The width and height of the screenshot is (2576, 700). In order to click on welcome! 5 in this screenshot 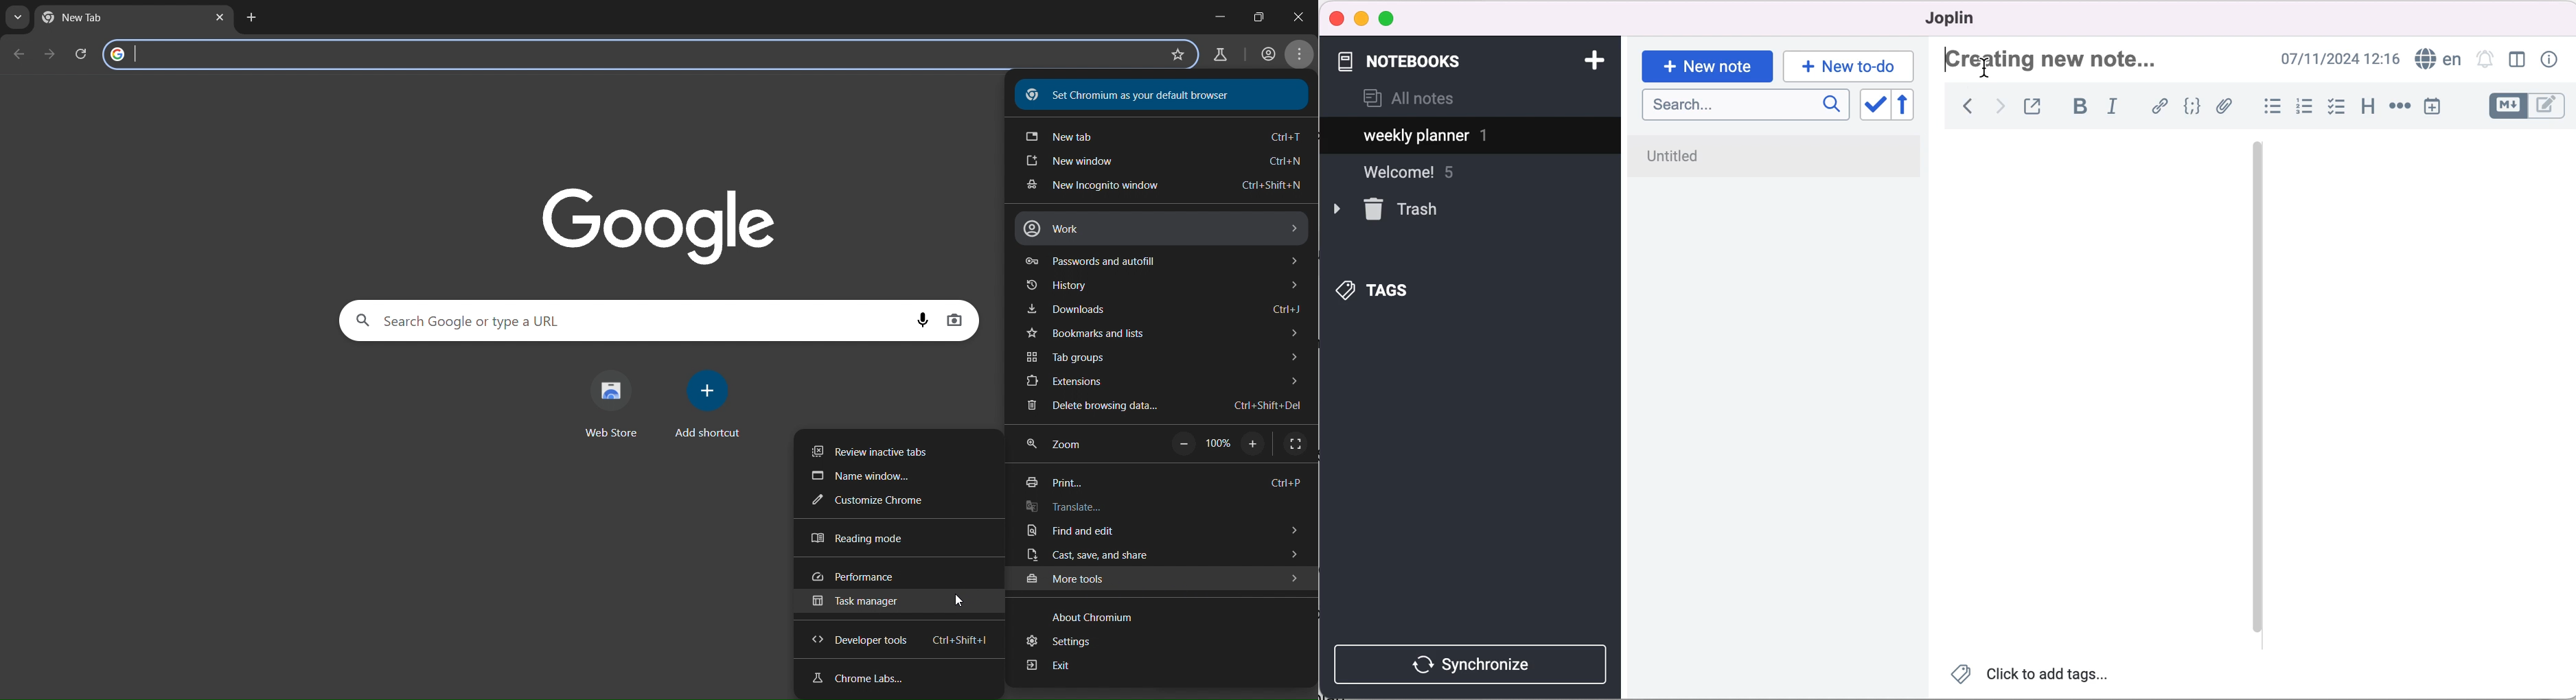, I will do `click(1421, 177)`.